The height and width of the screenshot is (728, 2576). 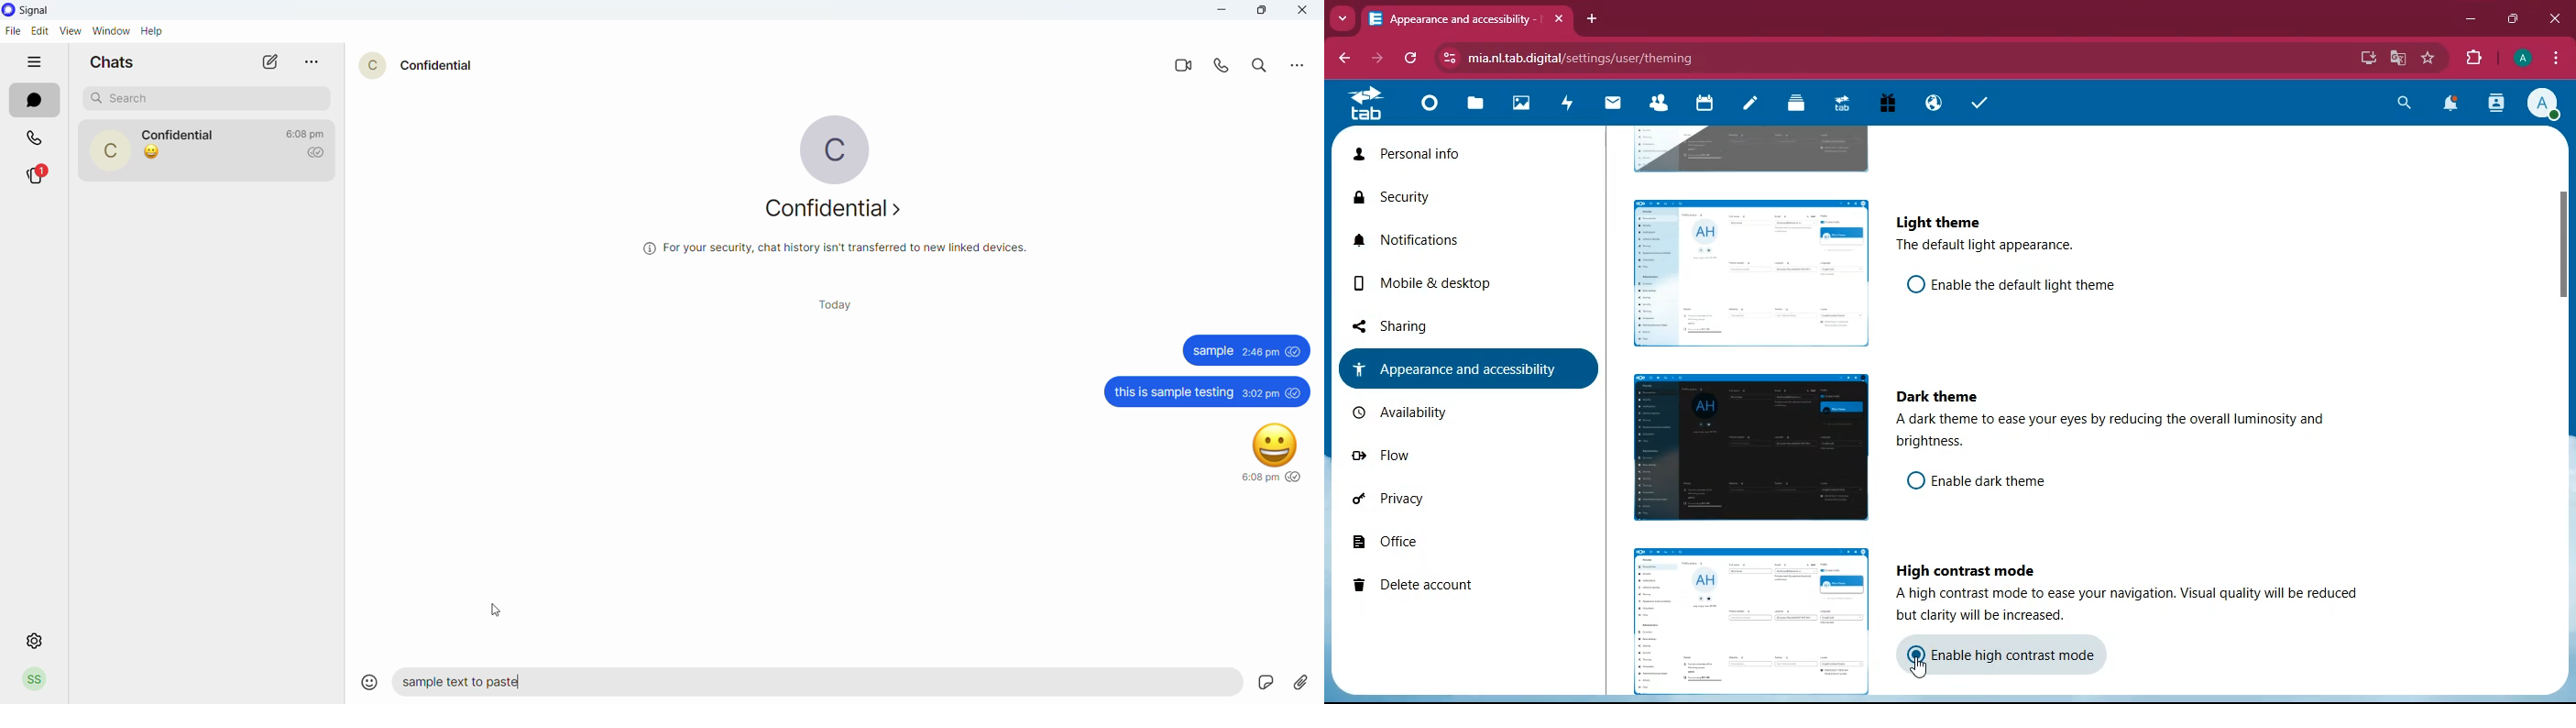 I want to click on on/off button, so click(x=1910, y=654).